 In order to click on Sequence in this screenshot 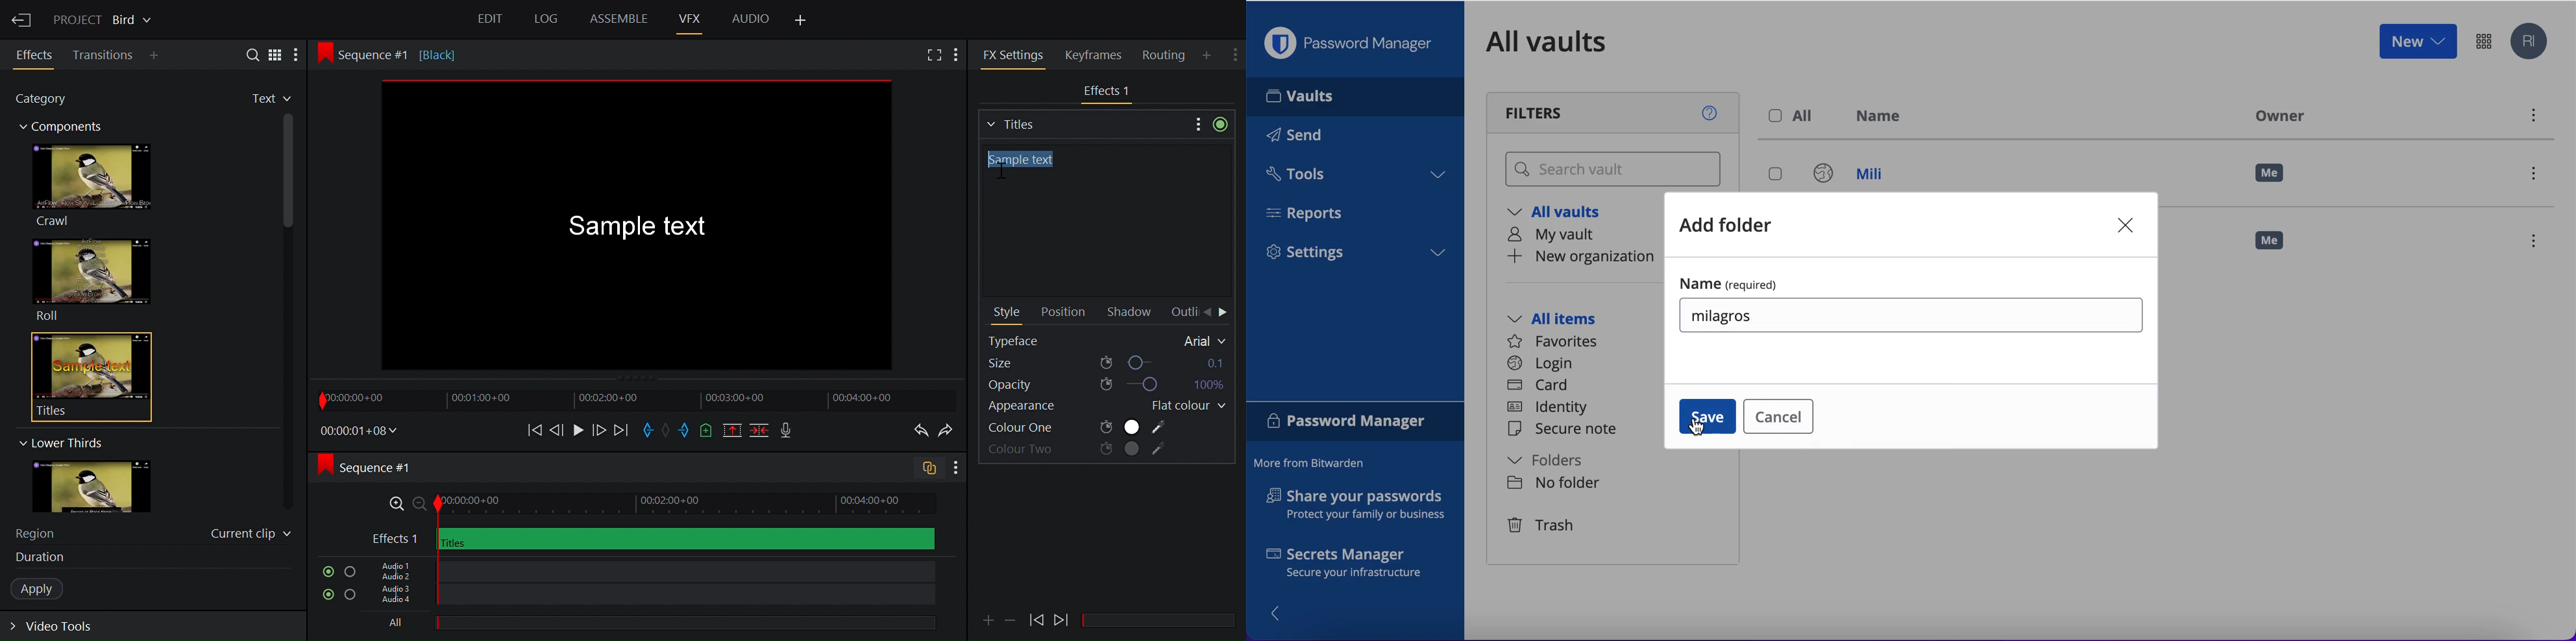, I will do `click(379, 467)`.